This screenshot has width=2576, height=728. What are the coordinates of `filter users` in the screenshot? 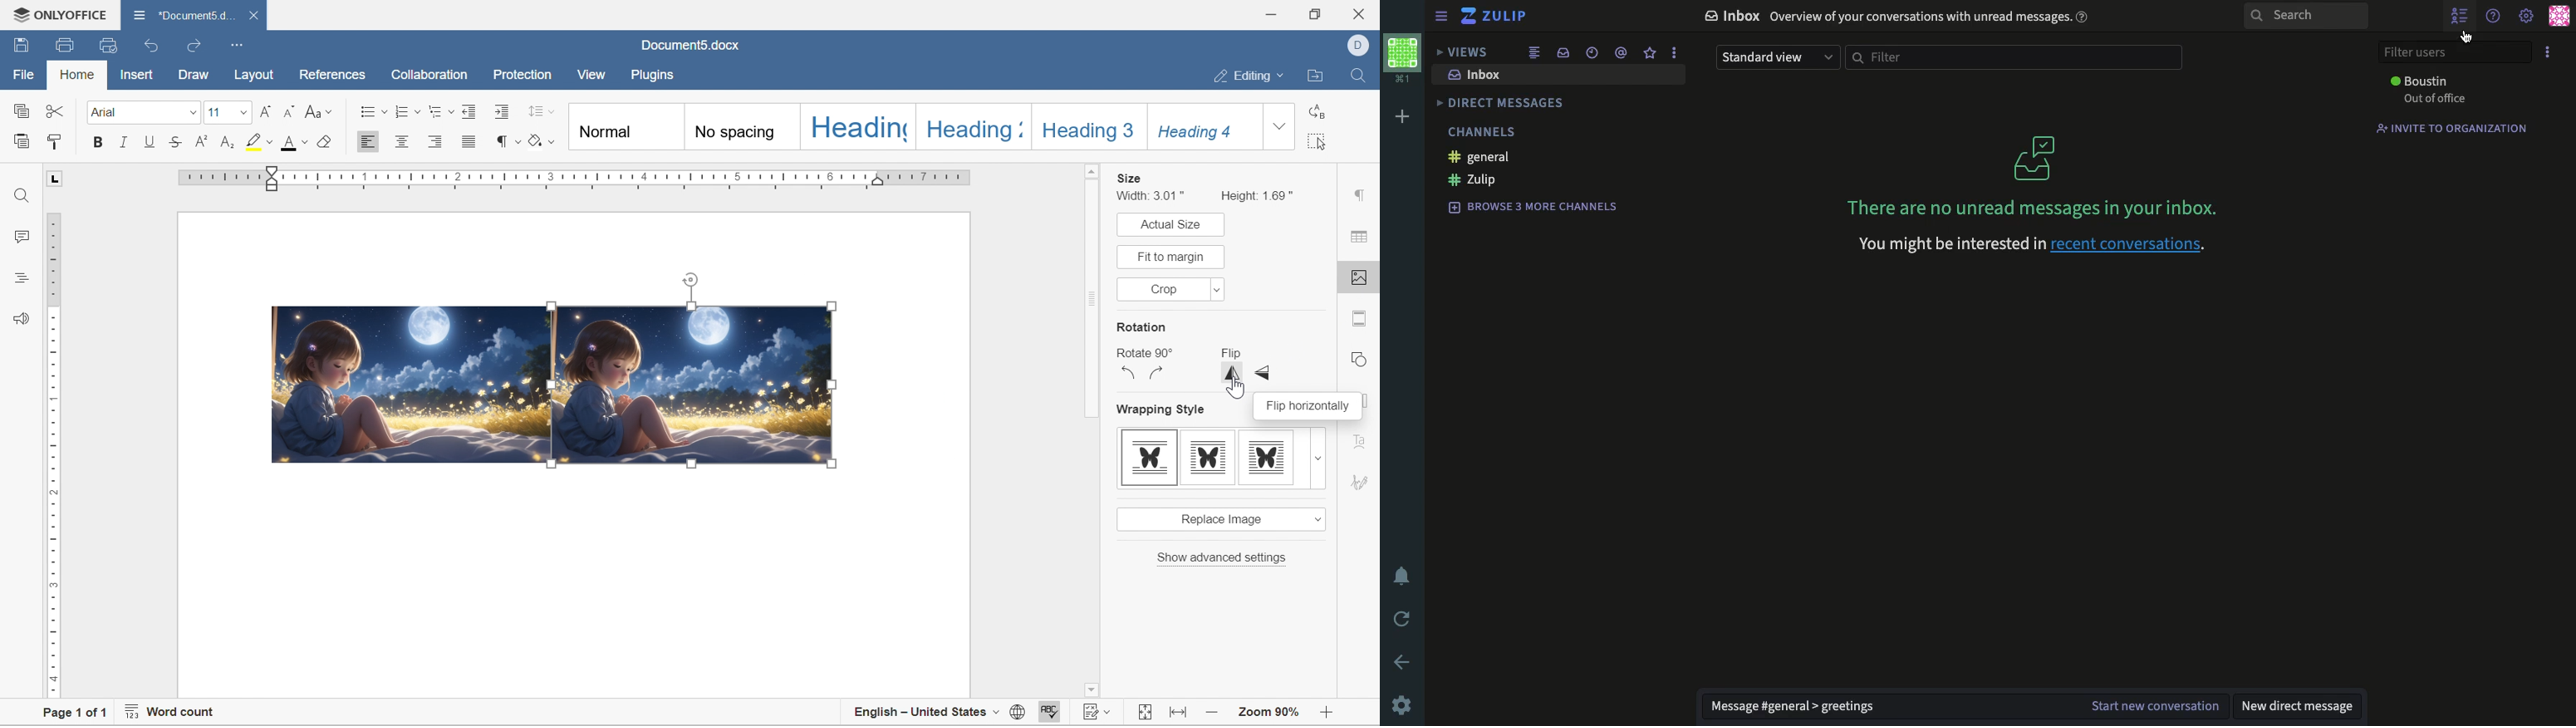 It's located at (2454, 52).